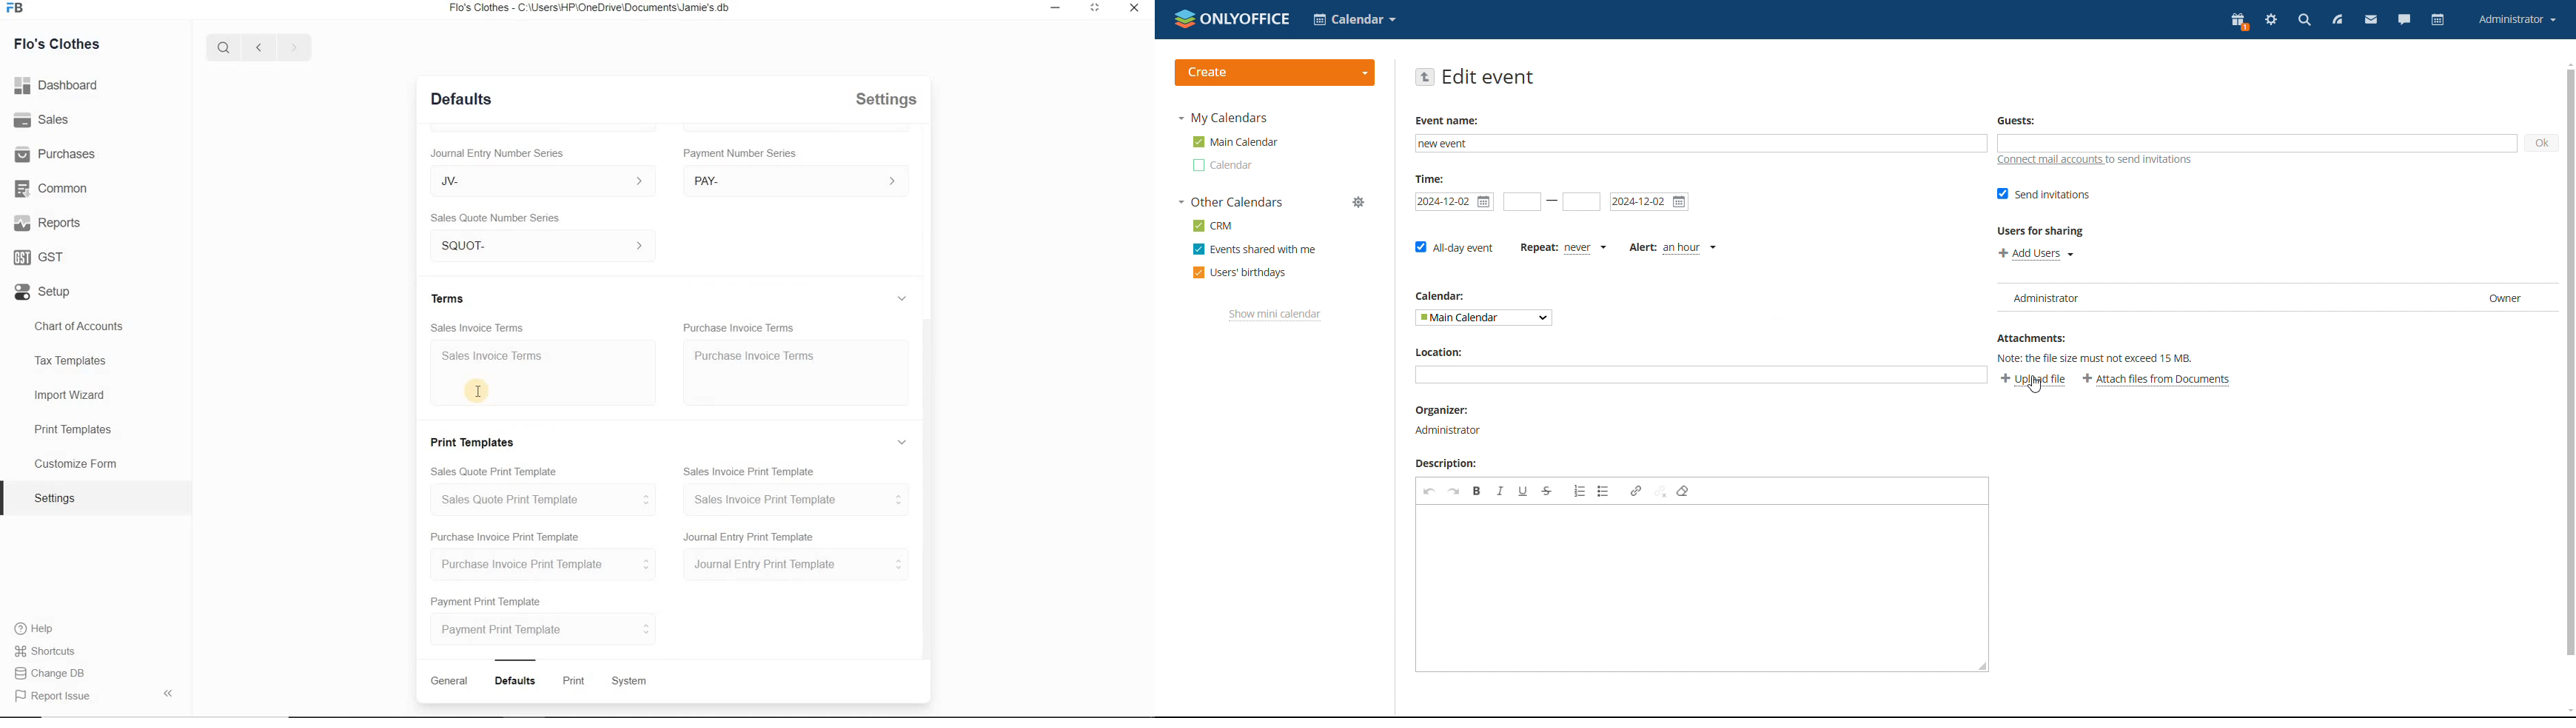 The width and height of the screenshot is (2576, 728). Describe the element at coordinates (34, 628) in the screenshot. I see `Help` at that location.